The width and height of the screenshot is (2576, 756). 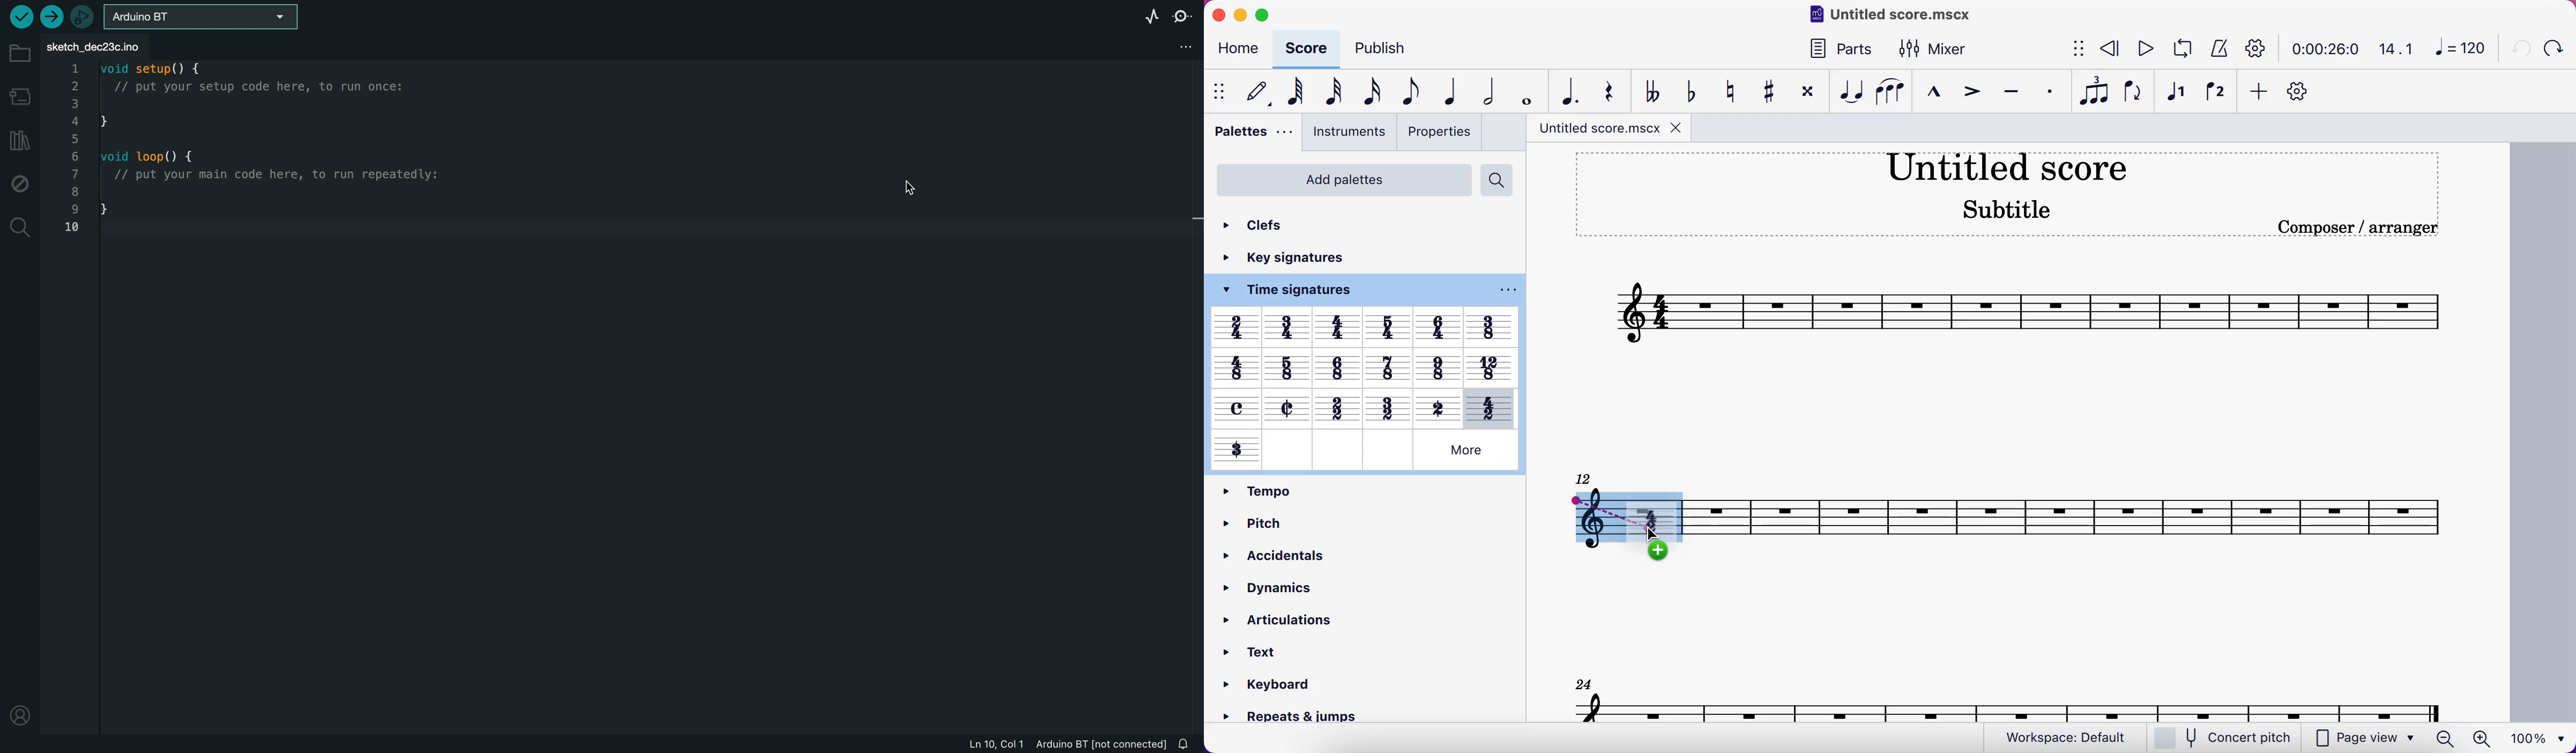 What do you see at coordinates (1289, 408) in the screenshot?
I see `` at bounding box center [1289, 408].